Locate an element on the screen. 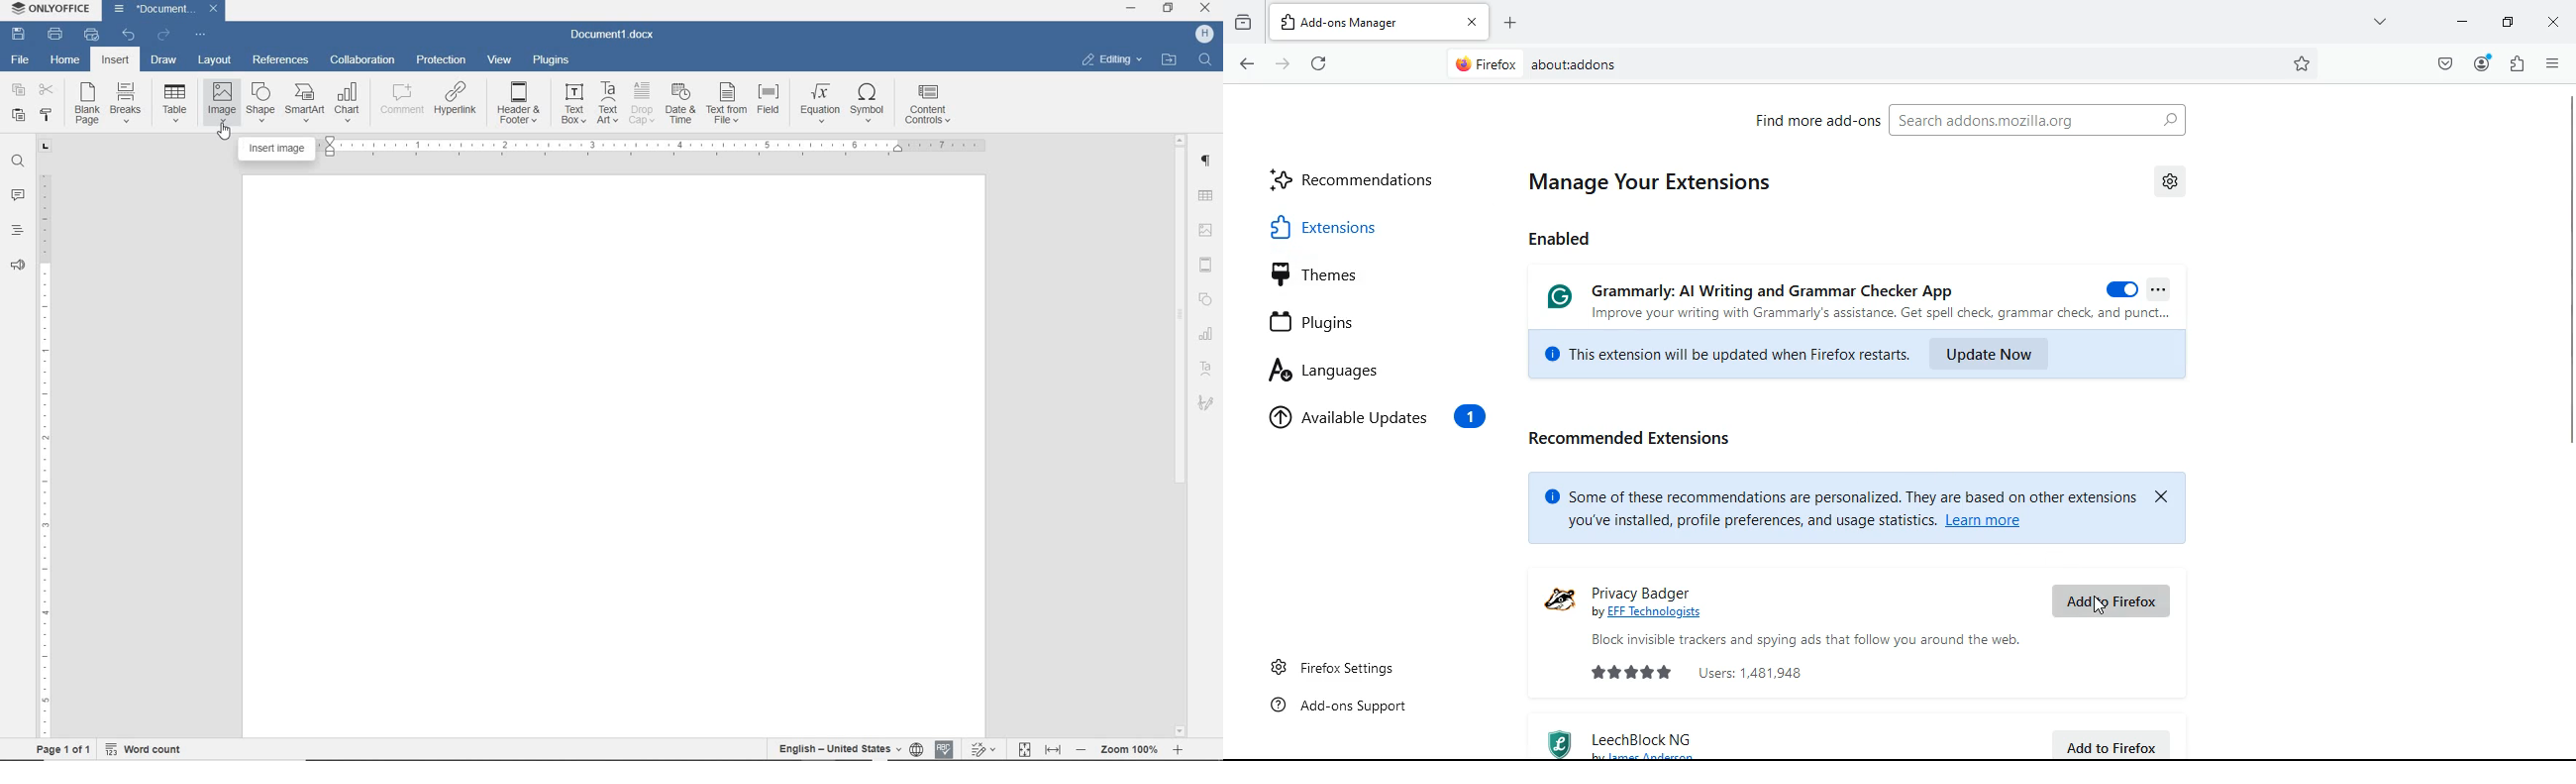 This screenshot has height=784, width=2576. fit to width is located at coordinates (1053, 750).